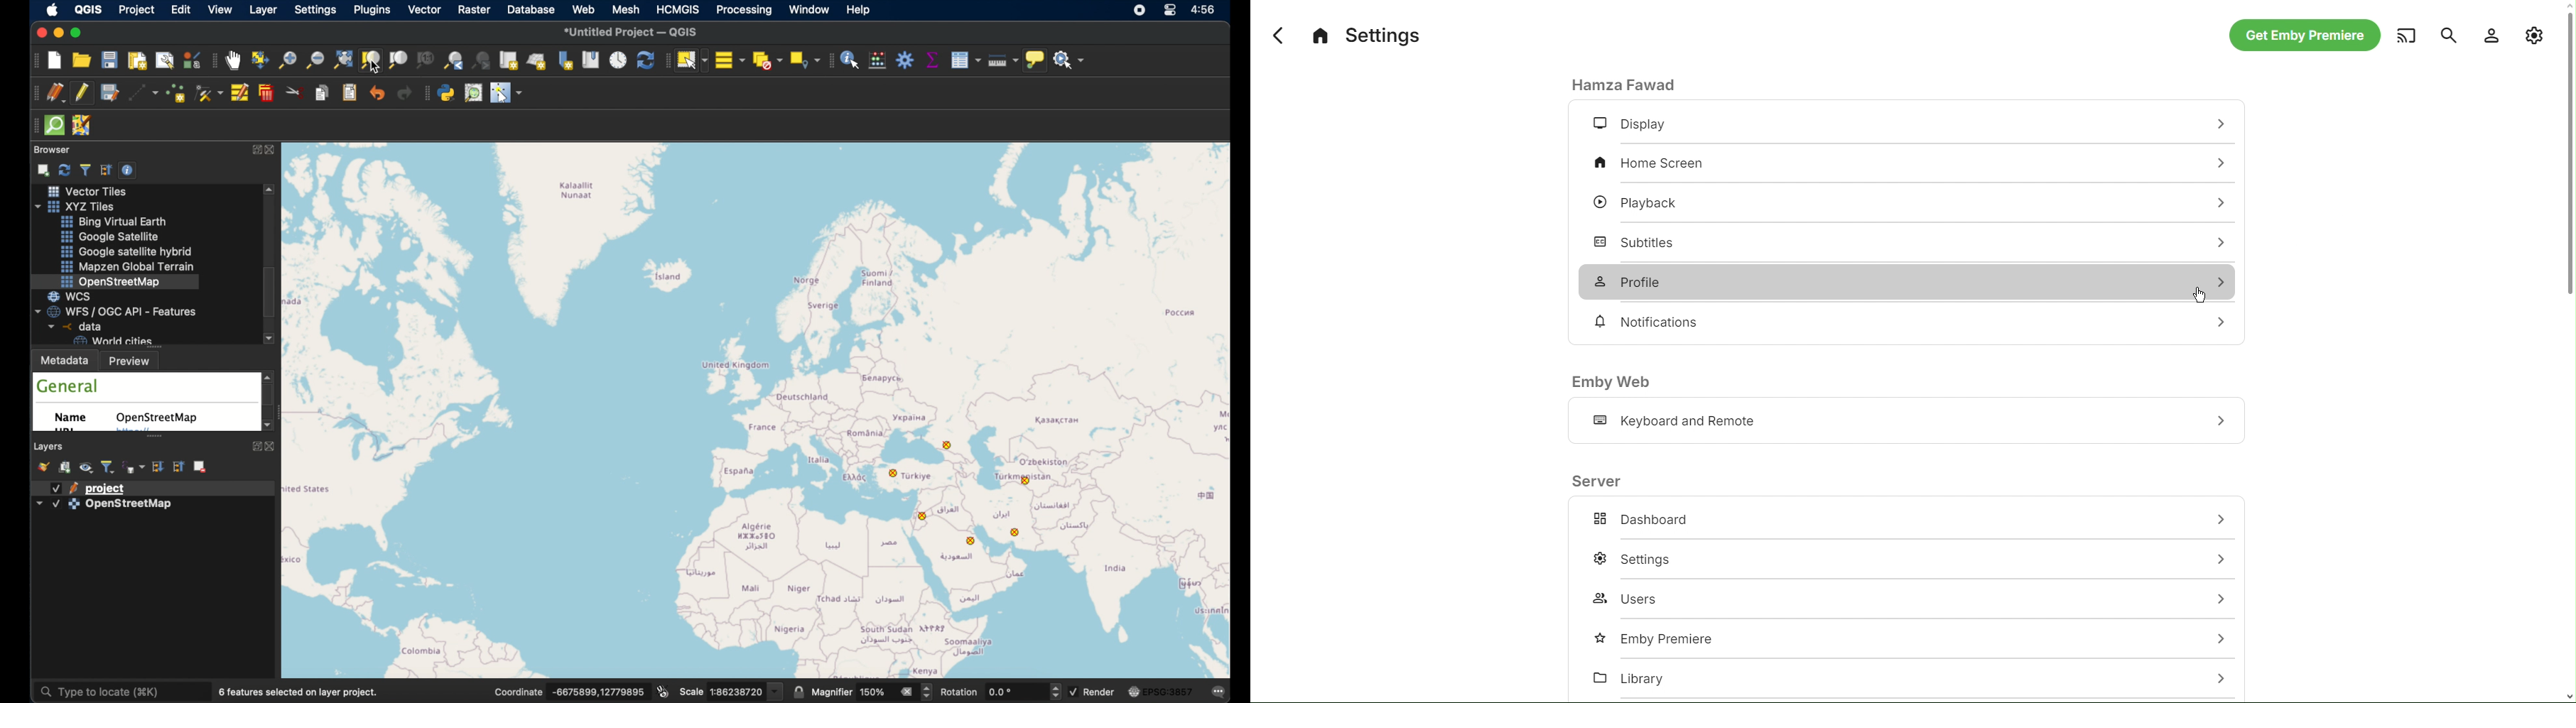 The image size is (2576, 728). What do you see at coordinates (301, 691) in the screenshot?
I see `info` at bounding box center [301, 691].